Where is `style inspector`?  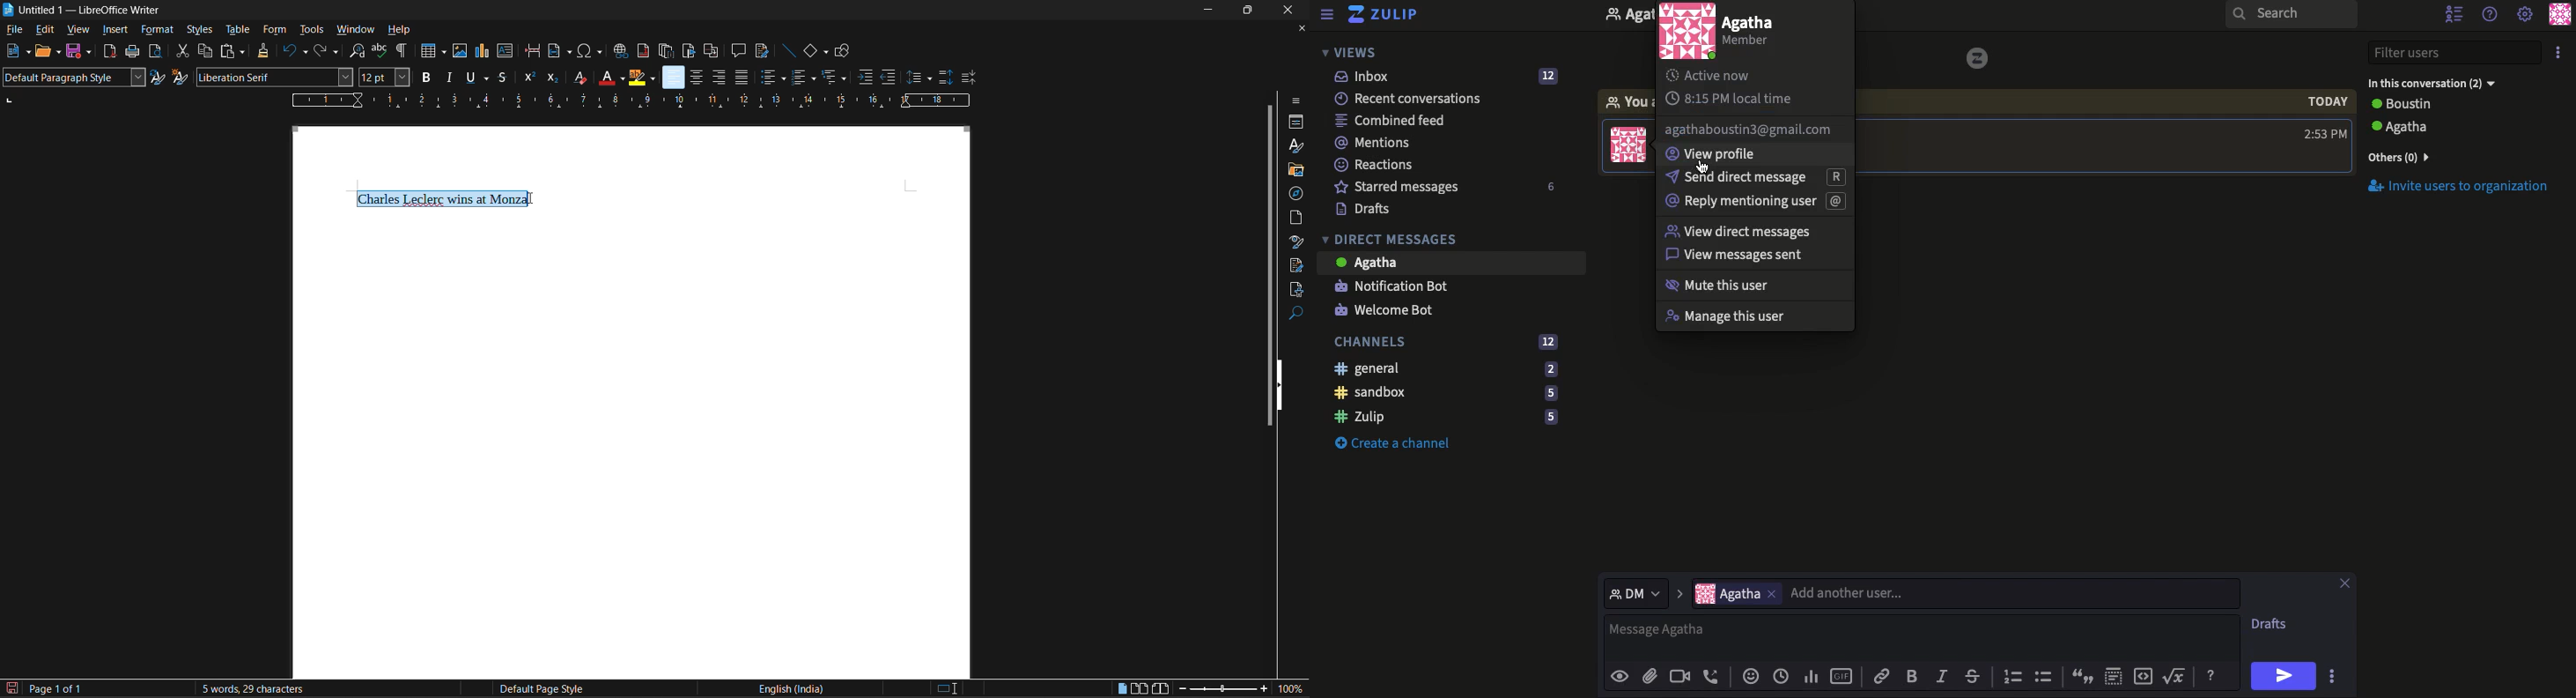 style inspector is located at coordinates (1297, 241).